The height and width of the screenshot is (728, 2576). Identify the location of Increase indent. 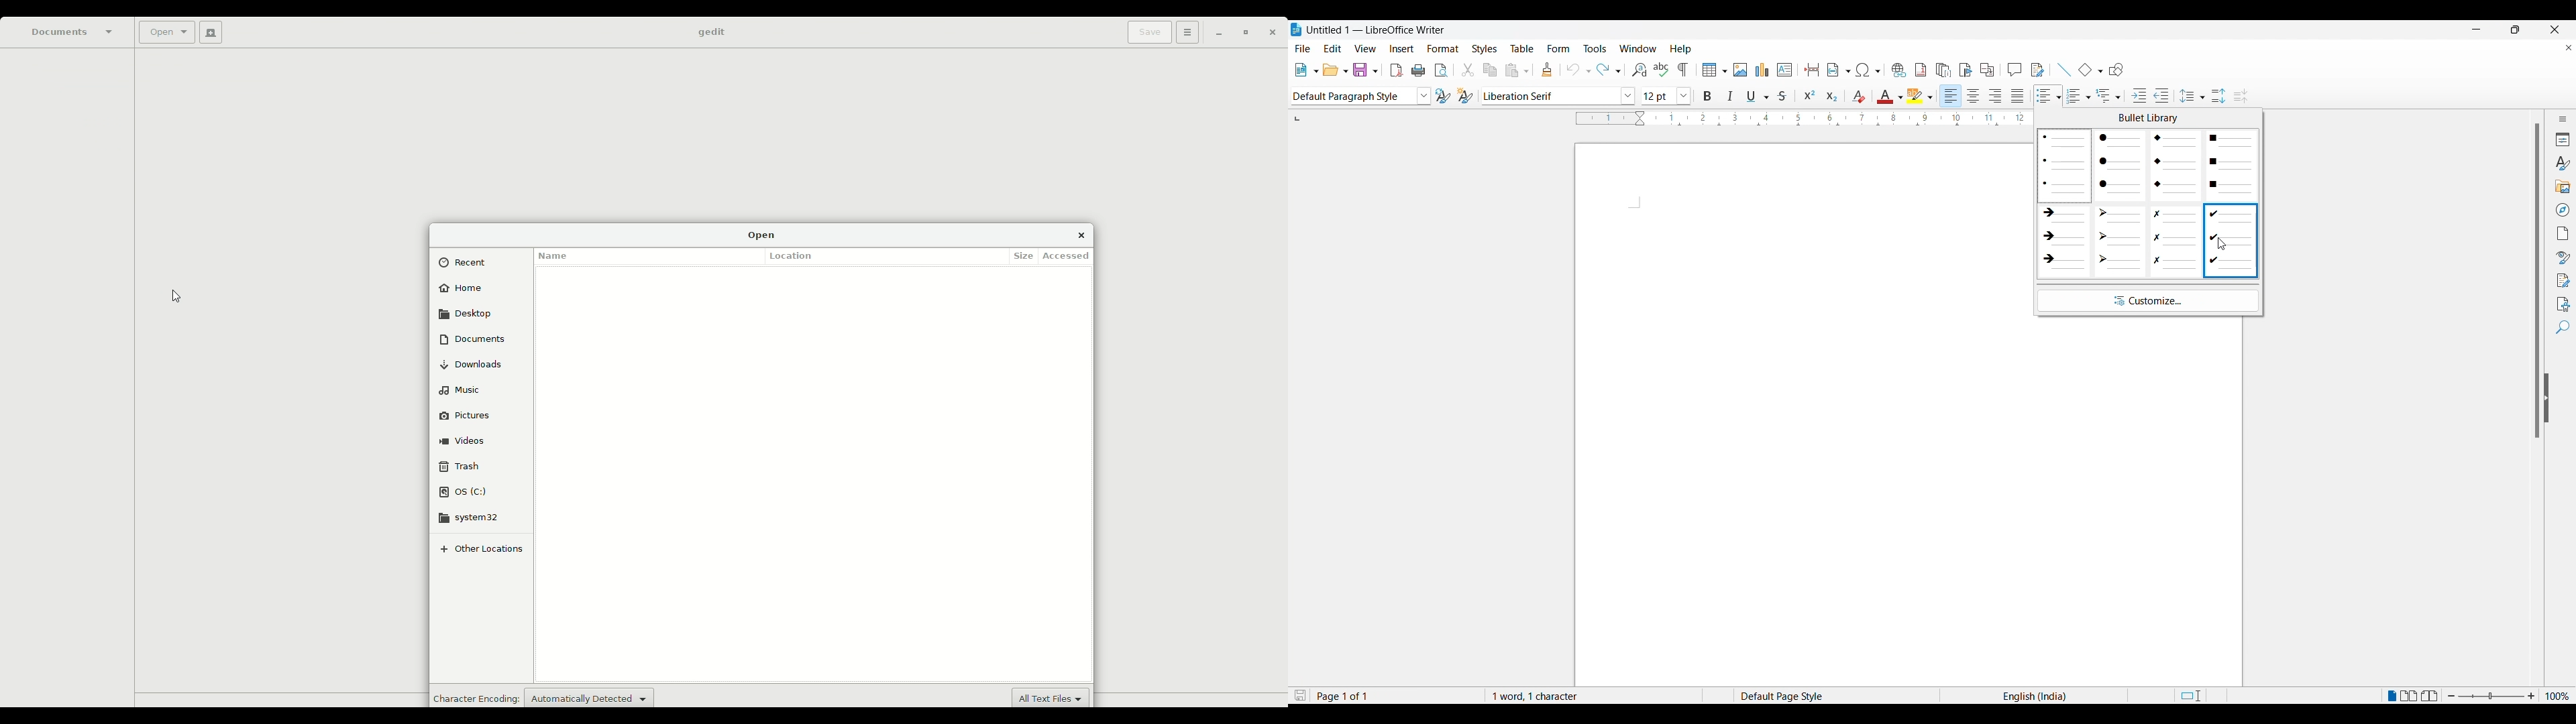
(2137, 94).